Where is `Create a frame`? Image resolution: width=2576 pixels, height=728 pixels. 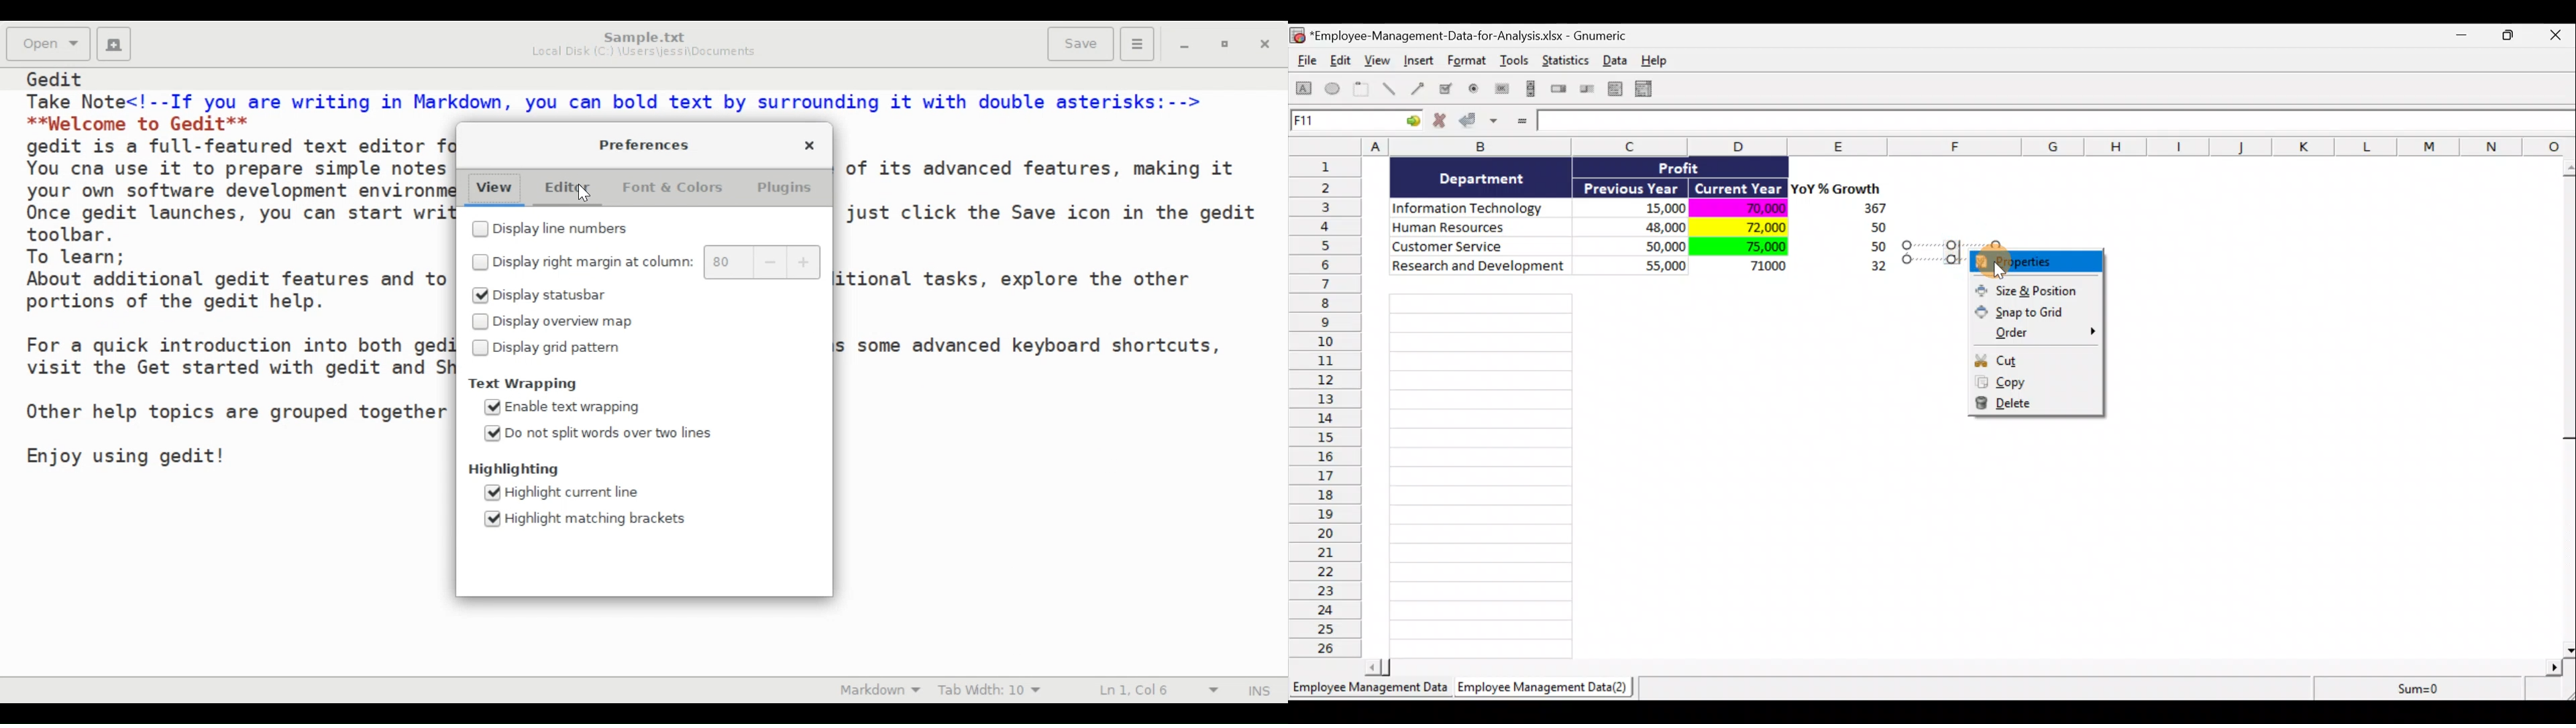
Create a frame is located at coordinates (1361, 90).